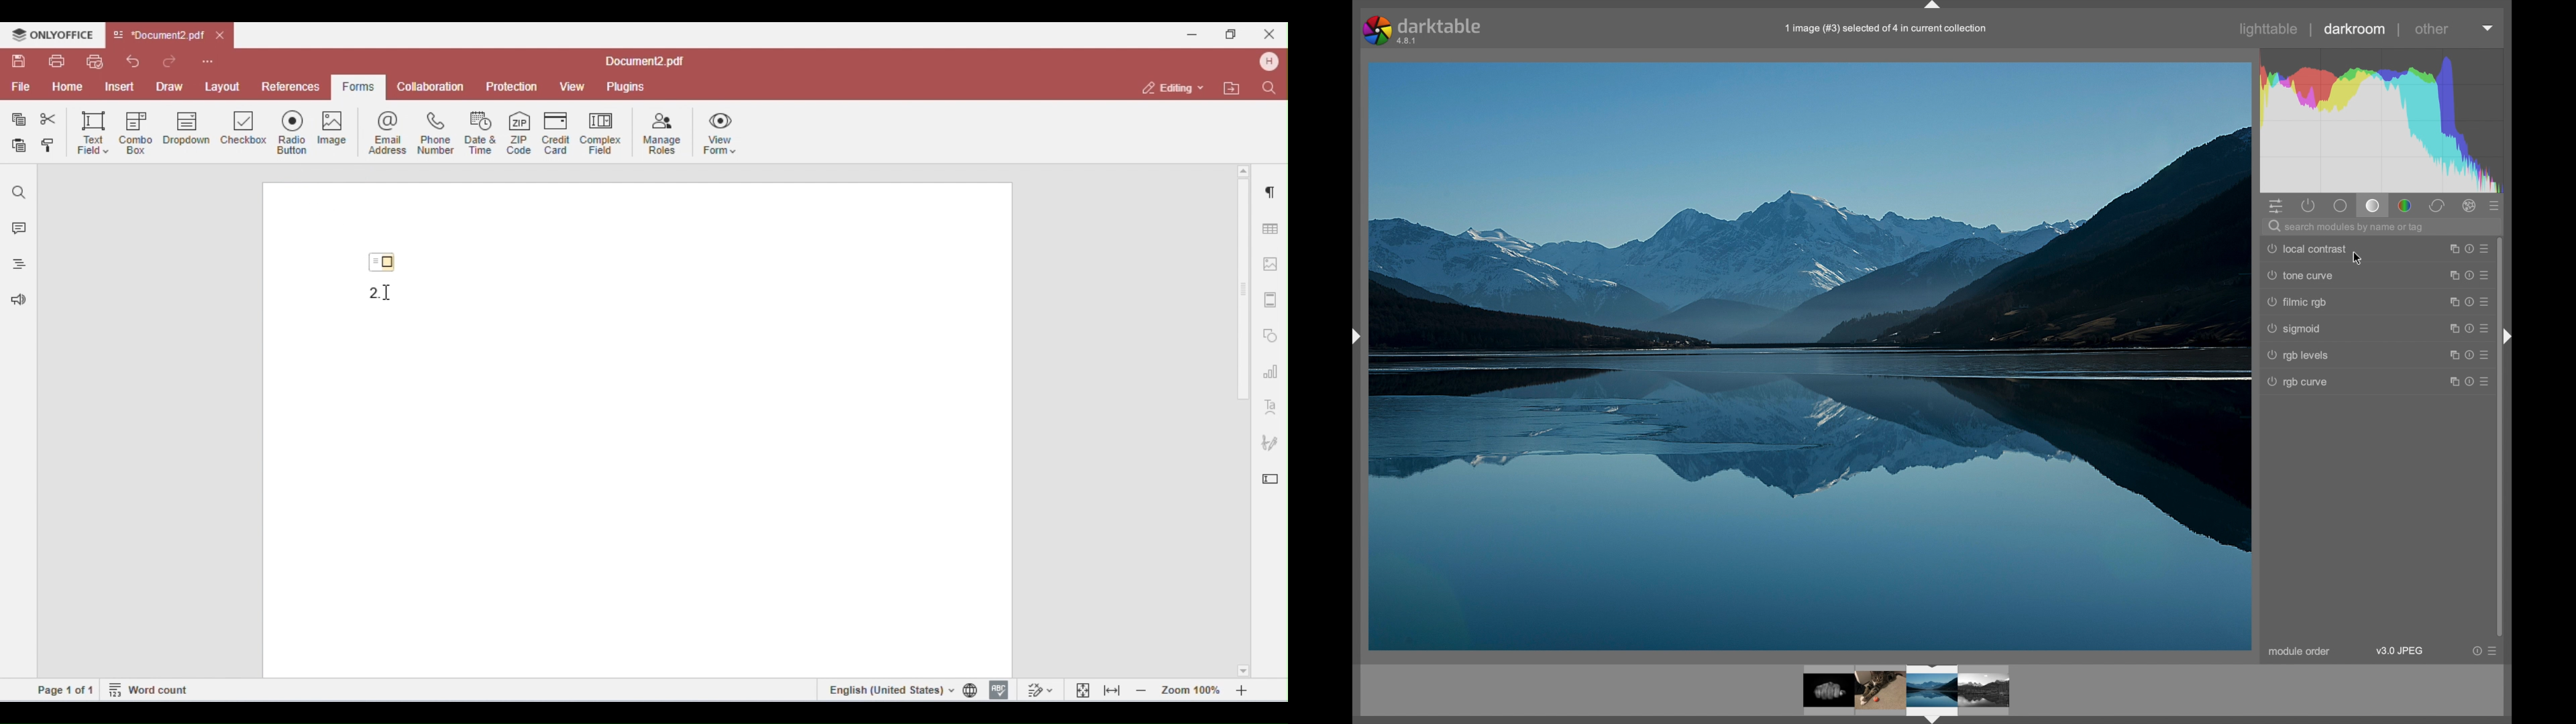  I want to click on drag handle, so click(2508, 337).